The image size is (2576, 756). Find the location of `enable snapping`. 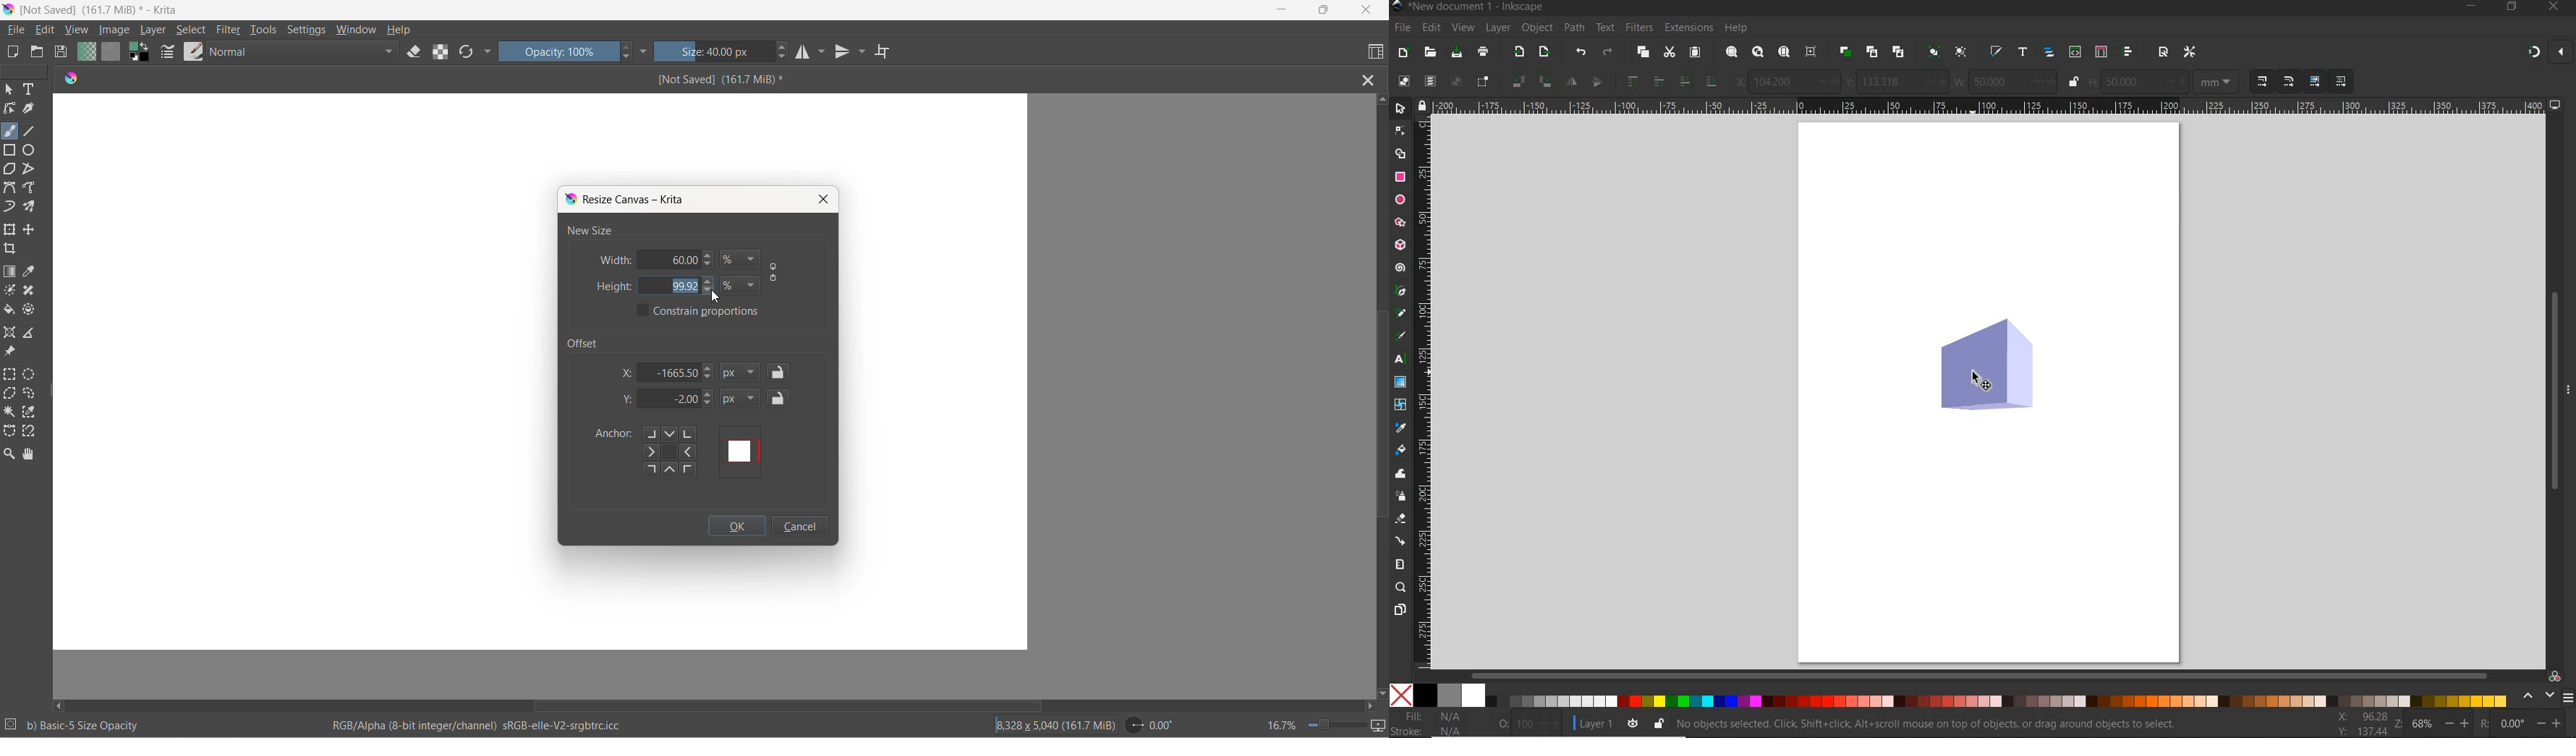

enable snapping is located at coordinates (2533, 53).